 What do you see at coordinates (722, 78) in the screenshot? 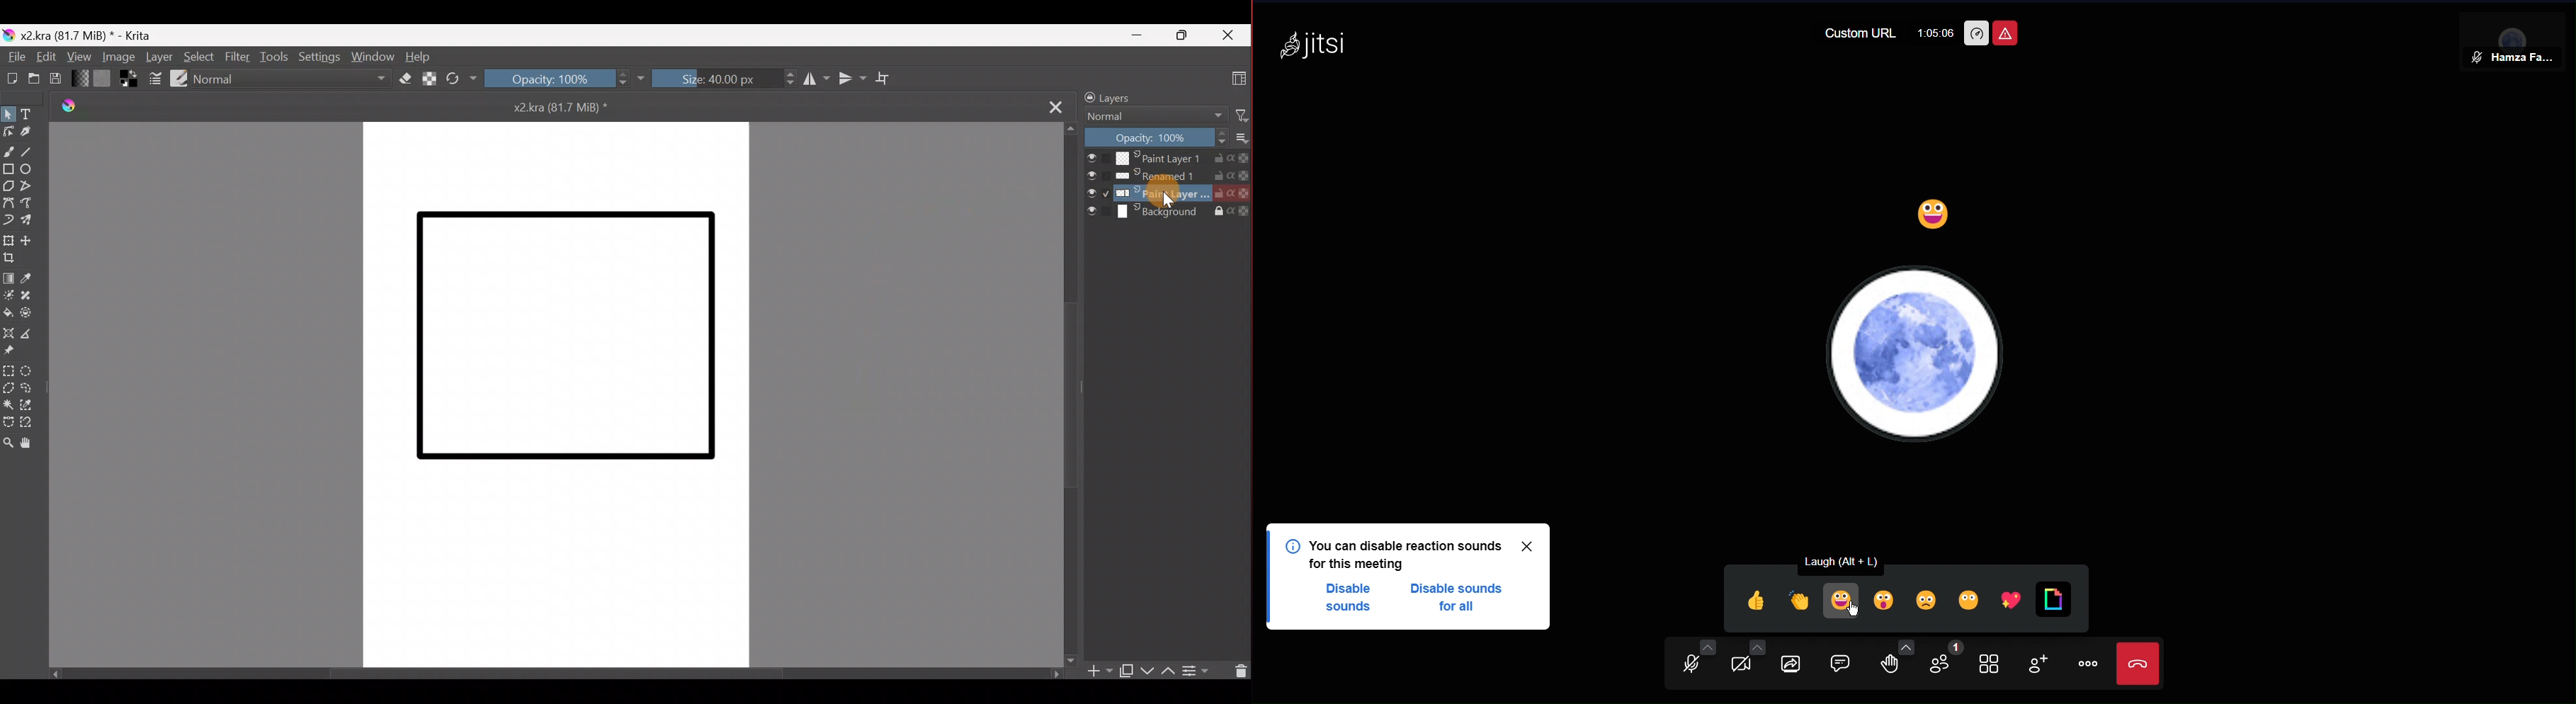
I see `Size: 40.00px` at bounding box center [722, 78].